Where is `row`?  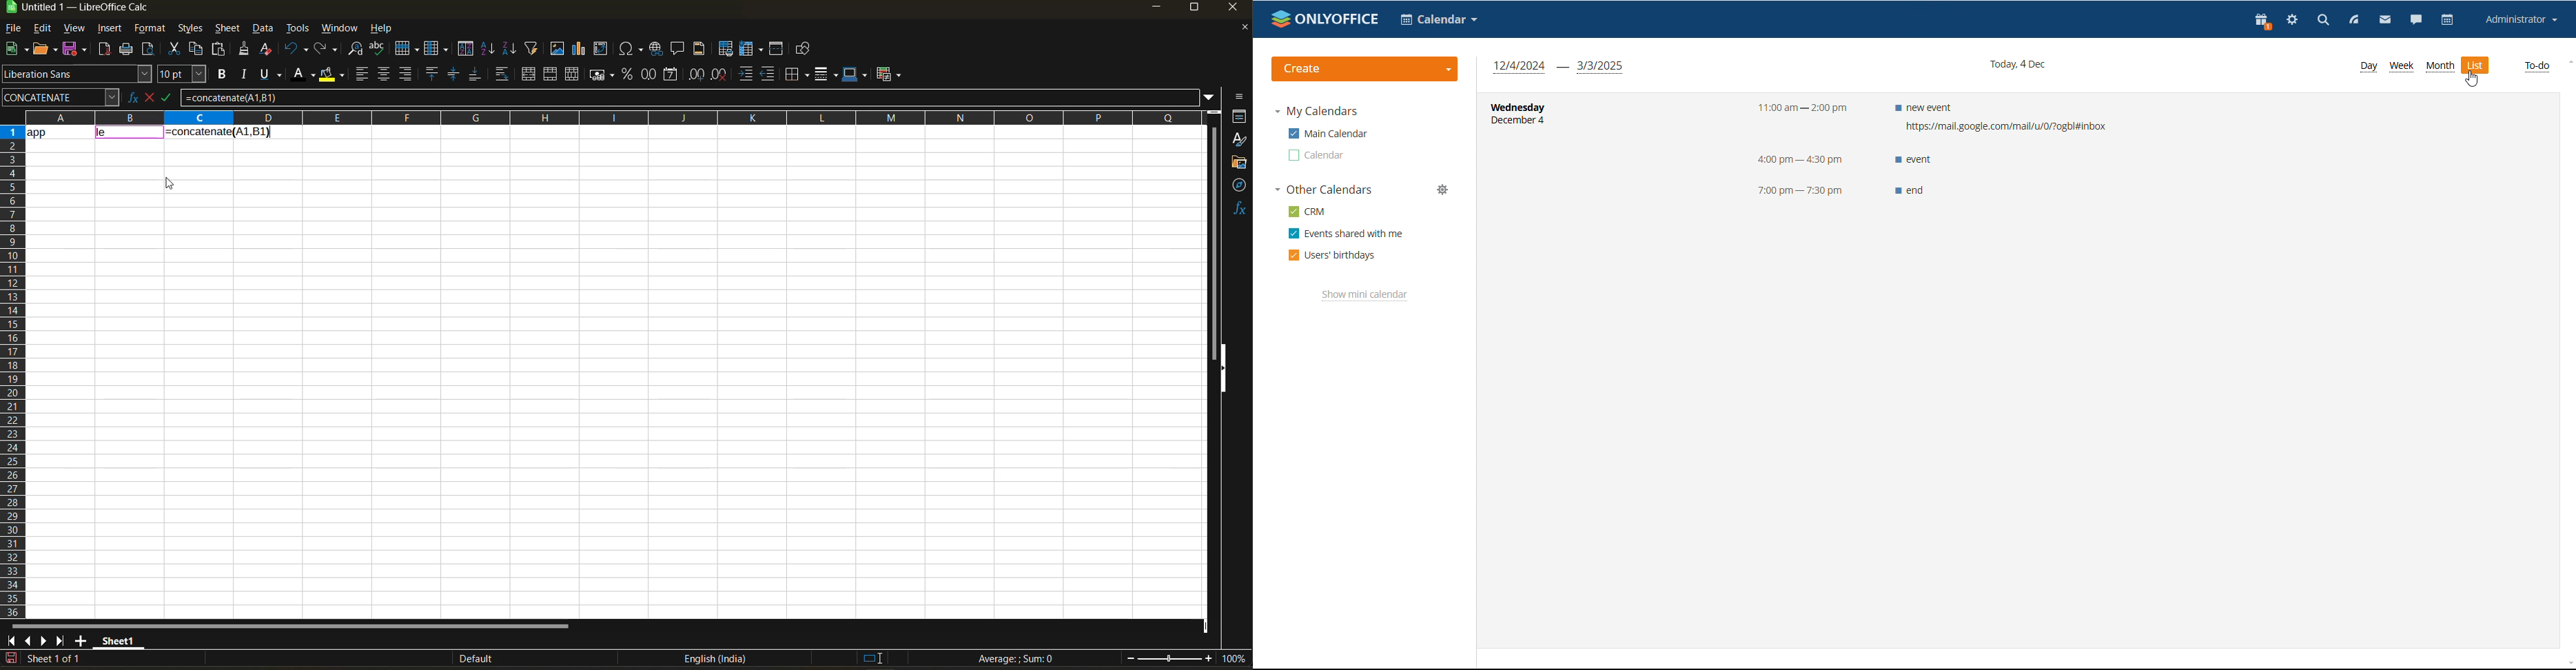 row is located at coordinates (407, 48).